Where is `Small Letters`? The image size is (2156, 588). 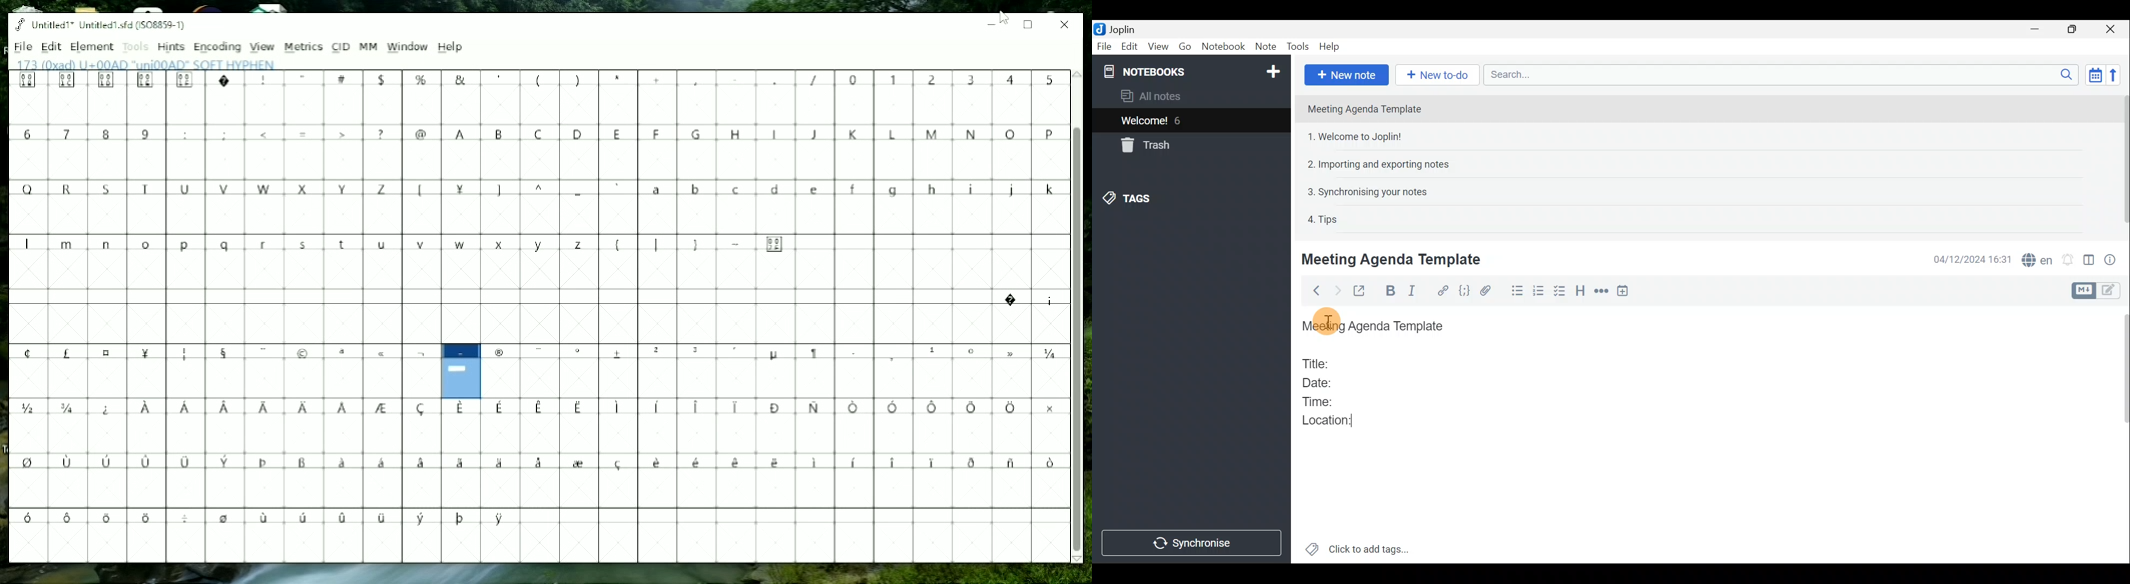 Small Letters is located at coordinates (304, 247).